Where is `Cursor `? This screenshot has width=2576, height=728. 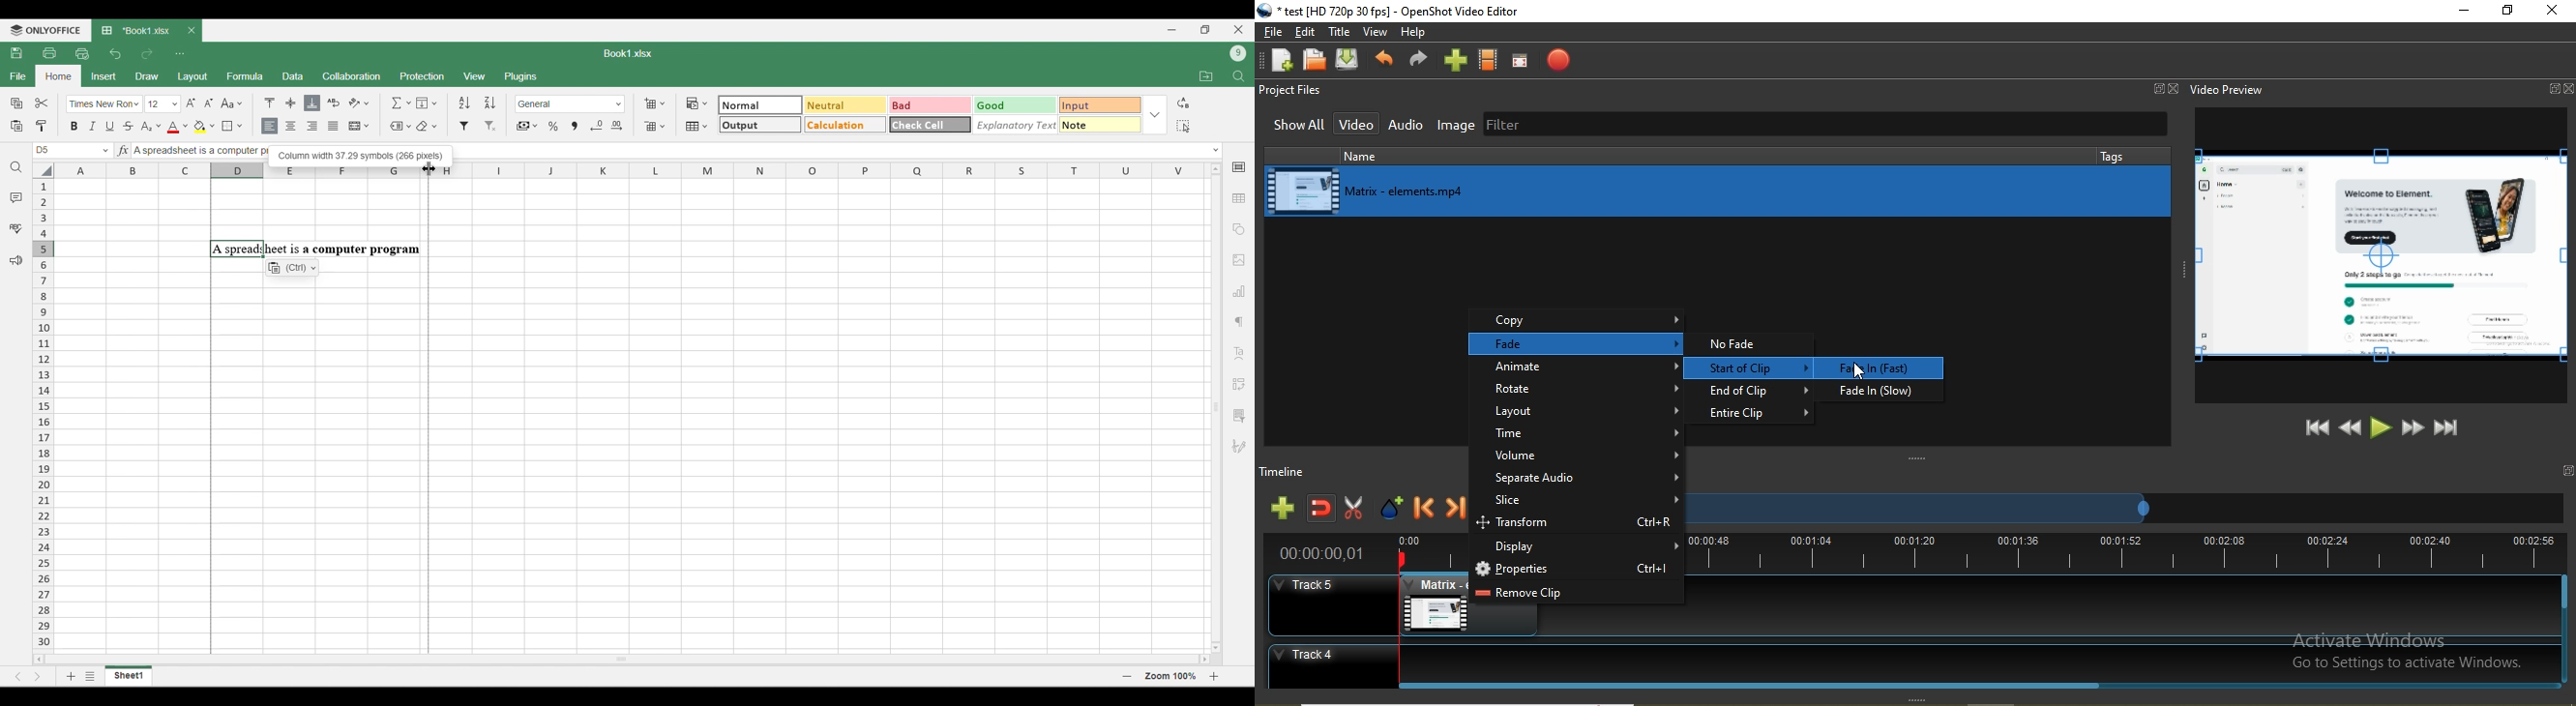 Cursor  is located at coordinates (428, 167).